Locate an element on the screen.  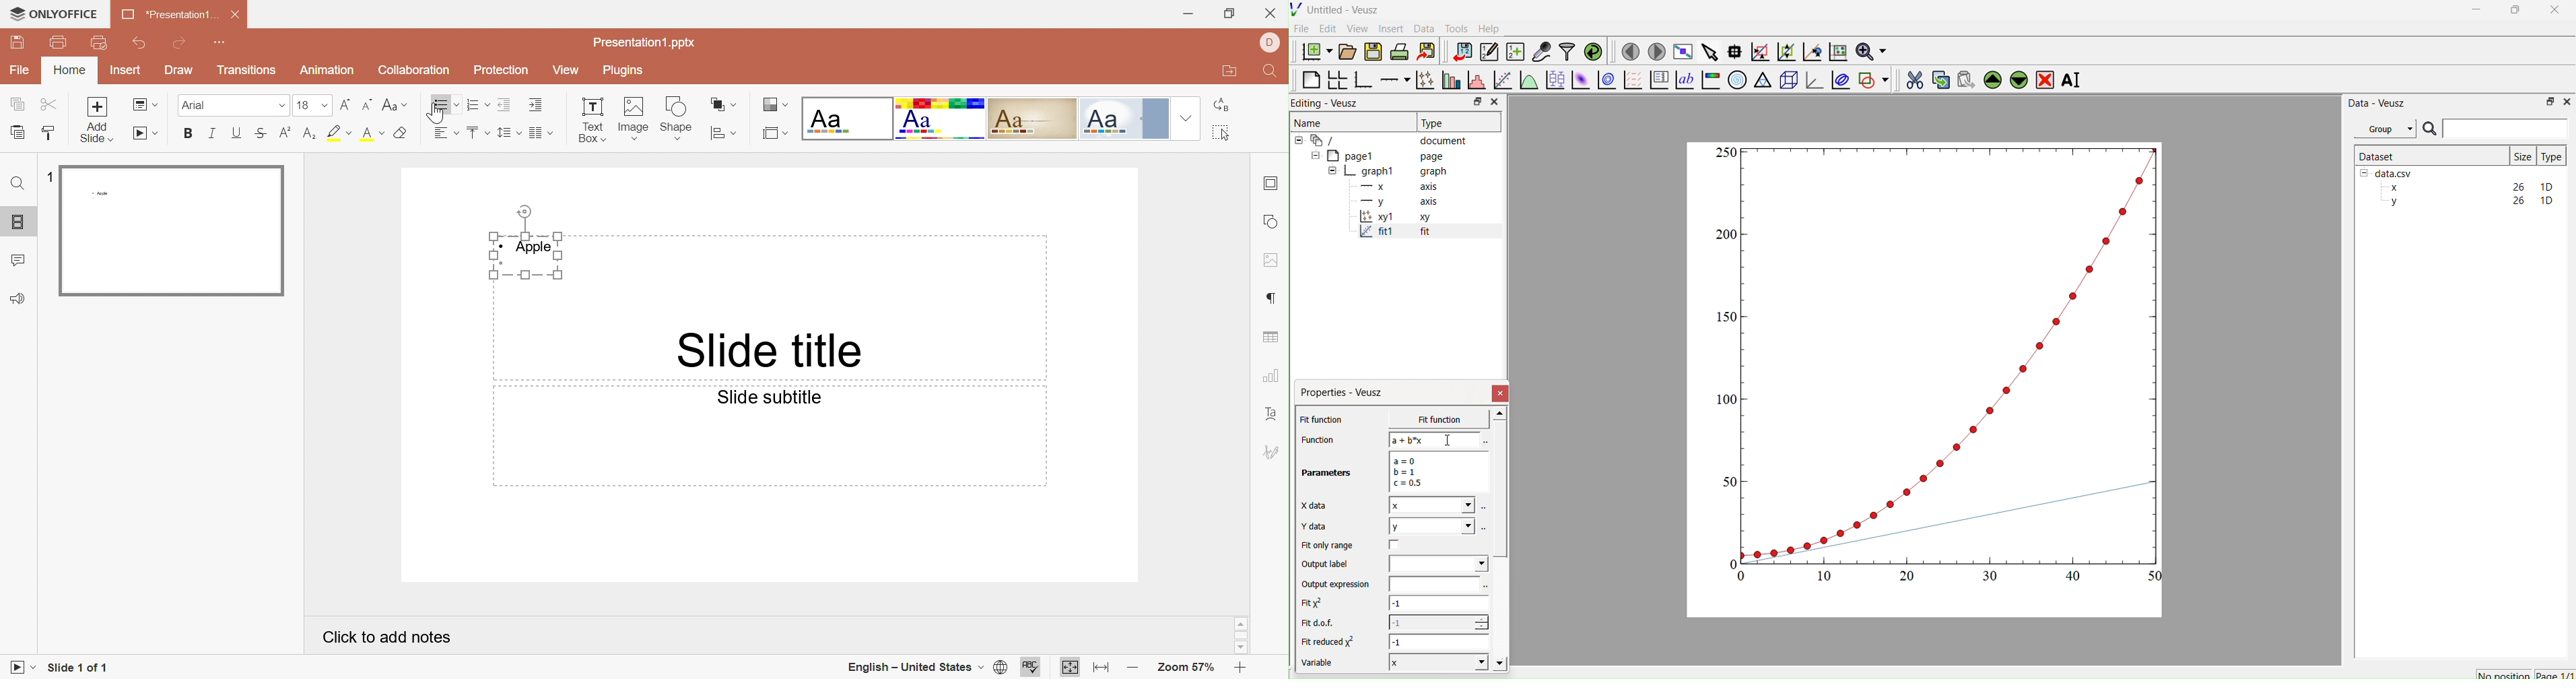
Reload linked dataset is located at coordinates (1592, 50).